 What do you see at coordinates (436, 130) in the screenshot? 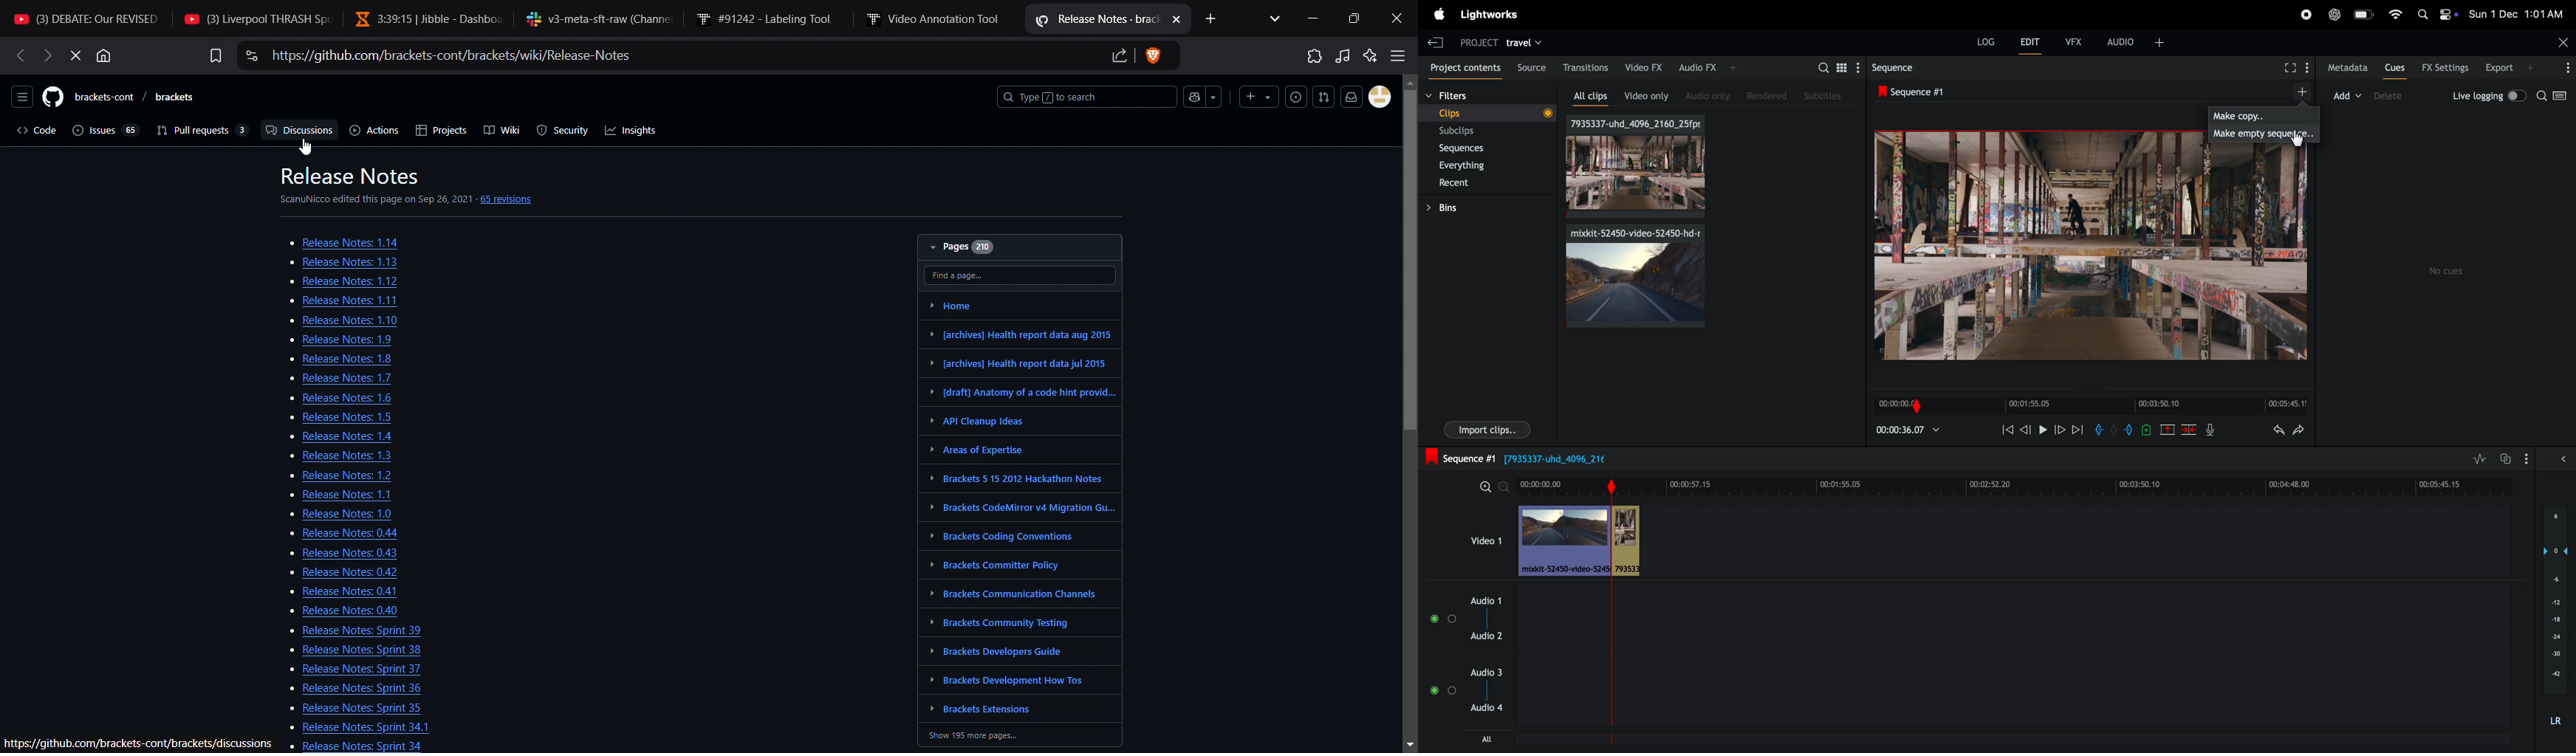
I see `projects` at bounding box center [436, 130].